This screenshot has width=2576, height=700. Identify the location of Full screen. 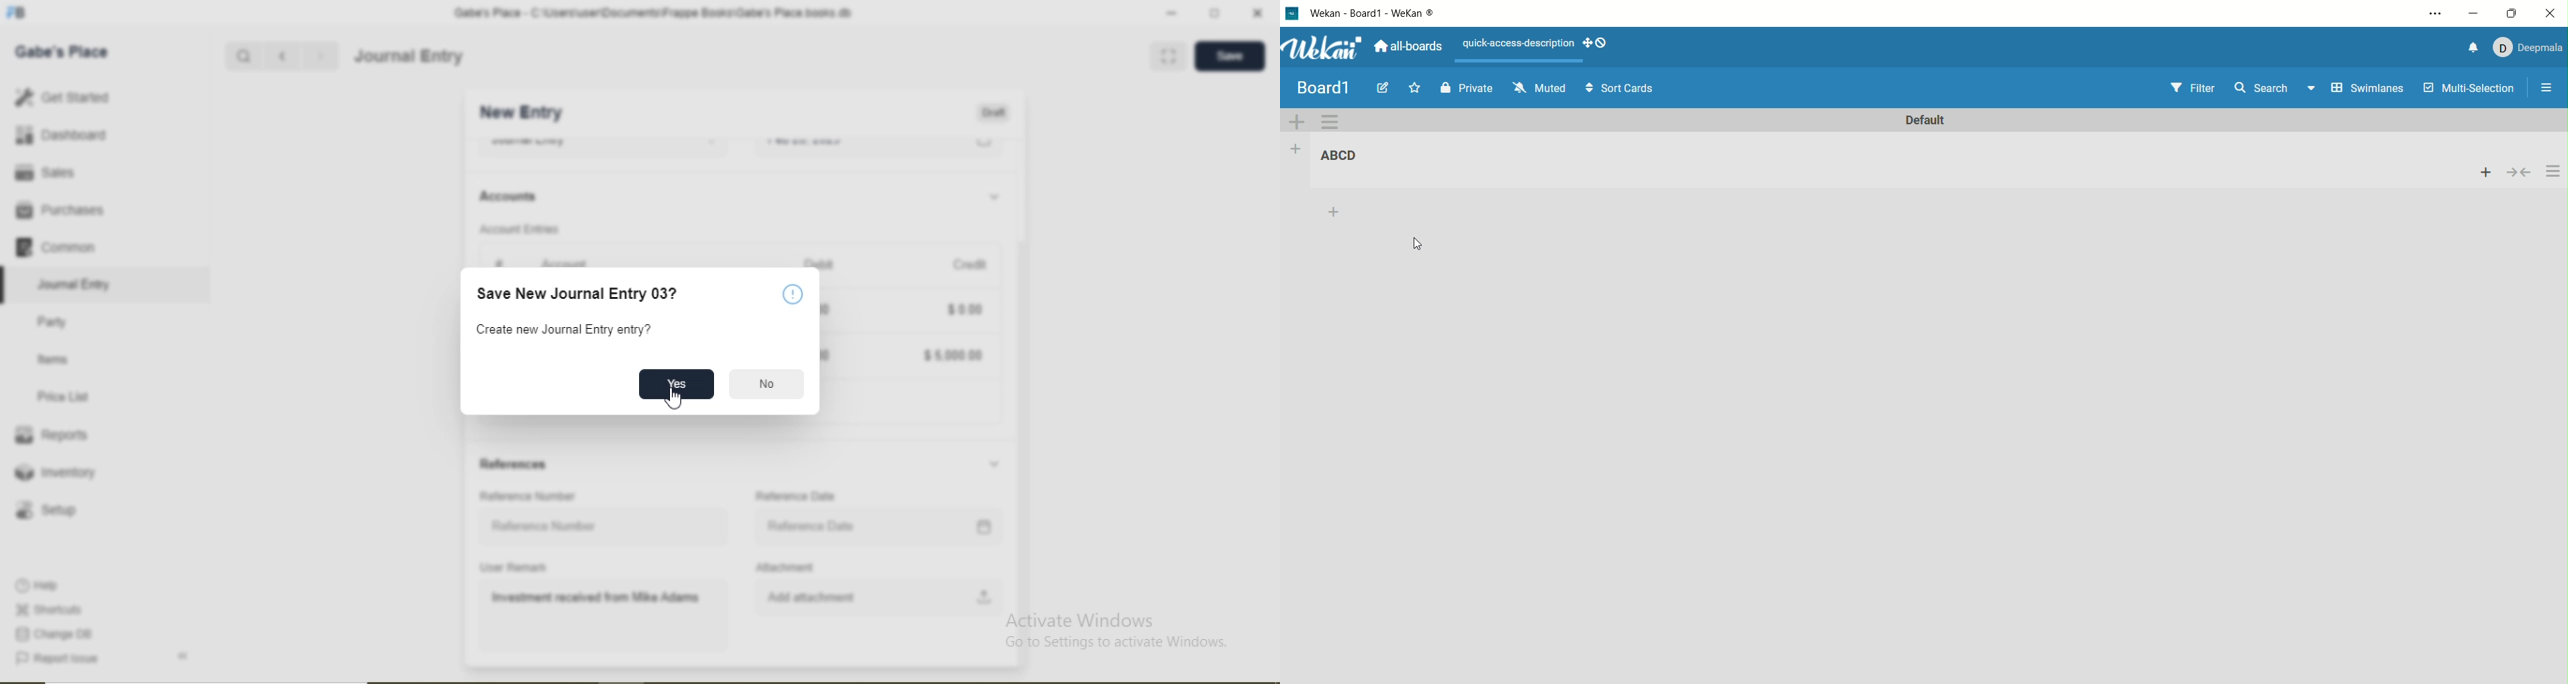
(1169, 55).